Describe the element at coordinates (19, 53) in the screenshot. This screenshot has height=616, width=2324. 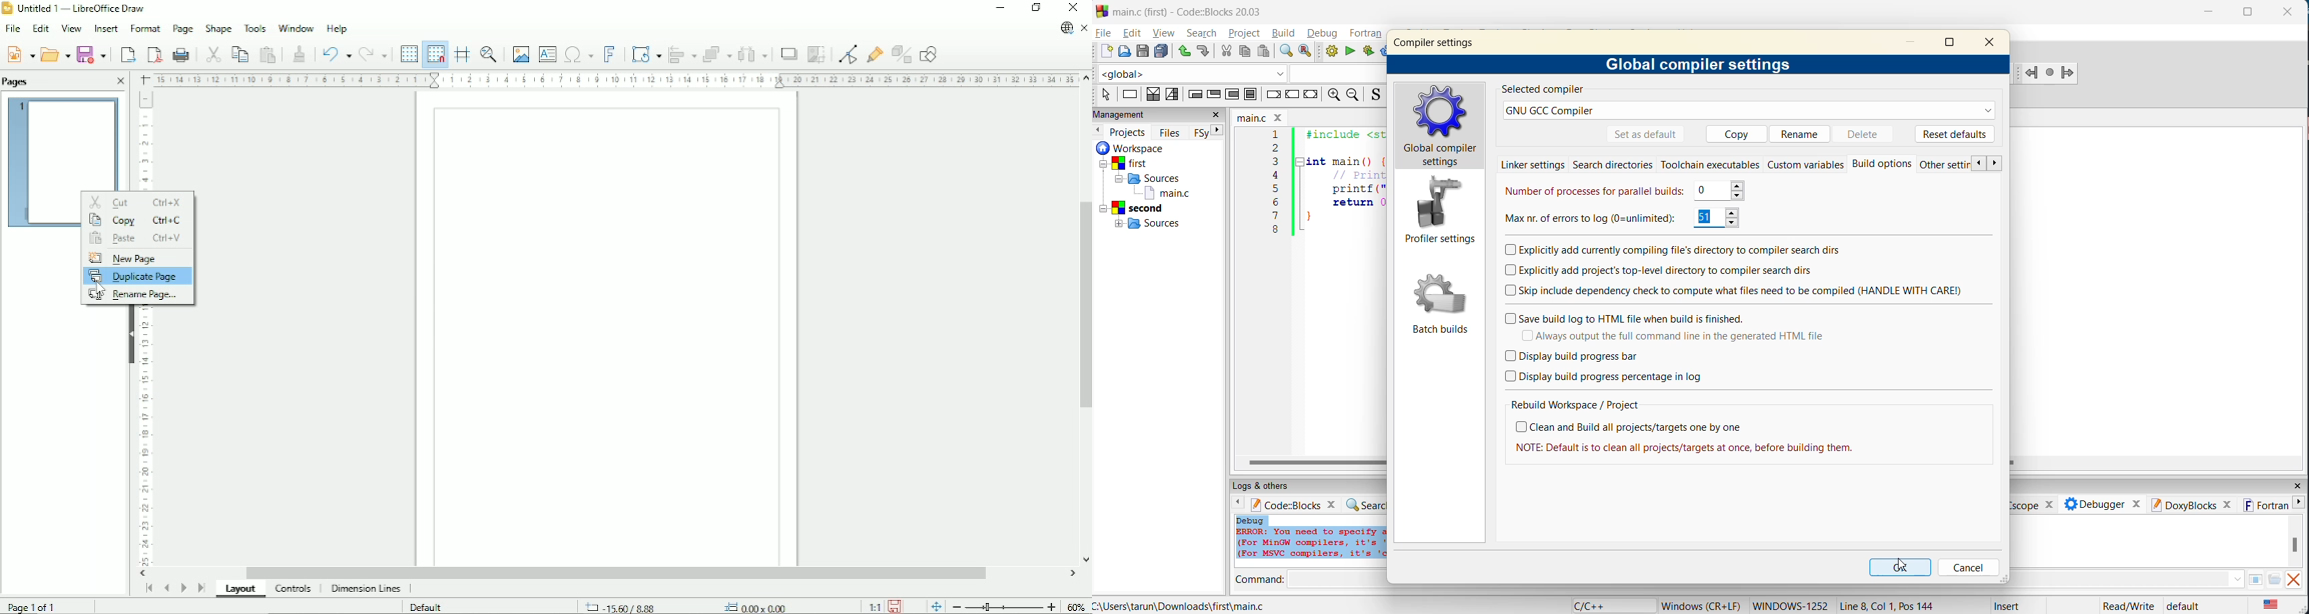
I see `New` at that location.